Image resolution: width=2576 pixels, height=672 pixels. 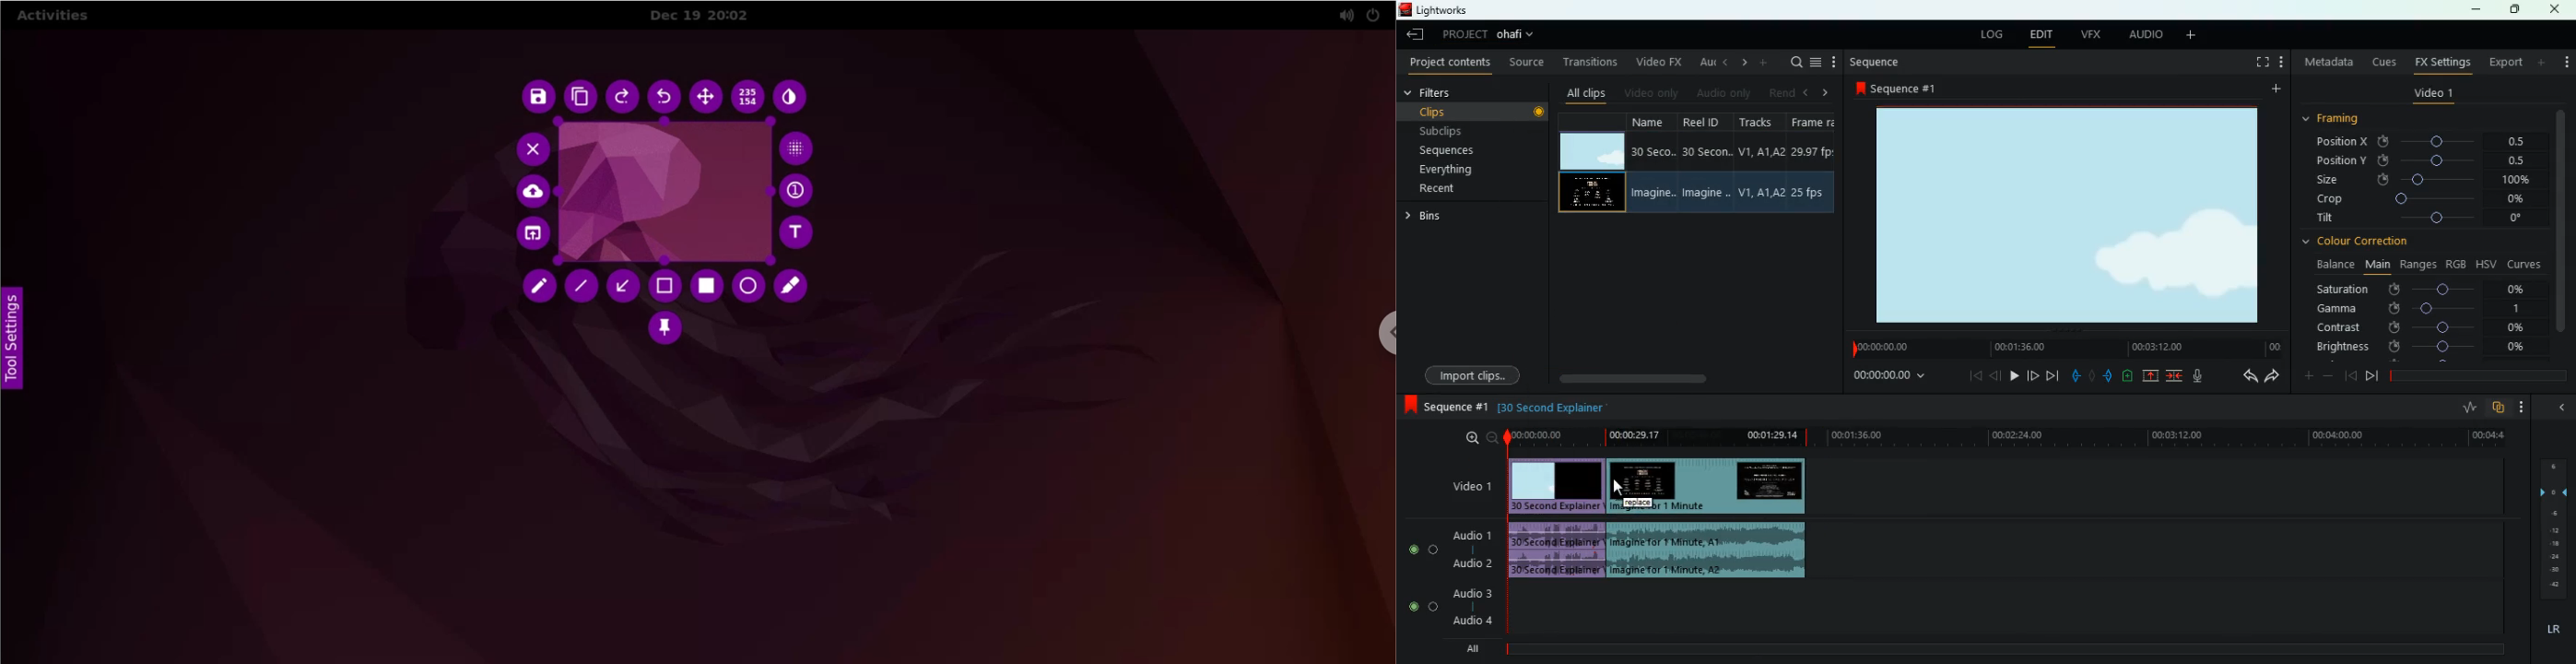 What do you see at coordinates (2064, 349) in the screenshot?
I see `time` at bounding box center [2064, 349].